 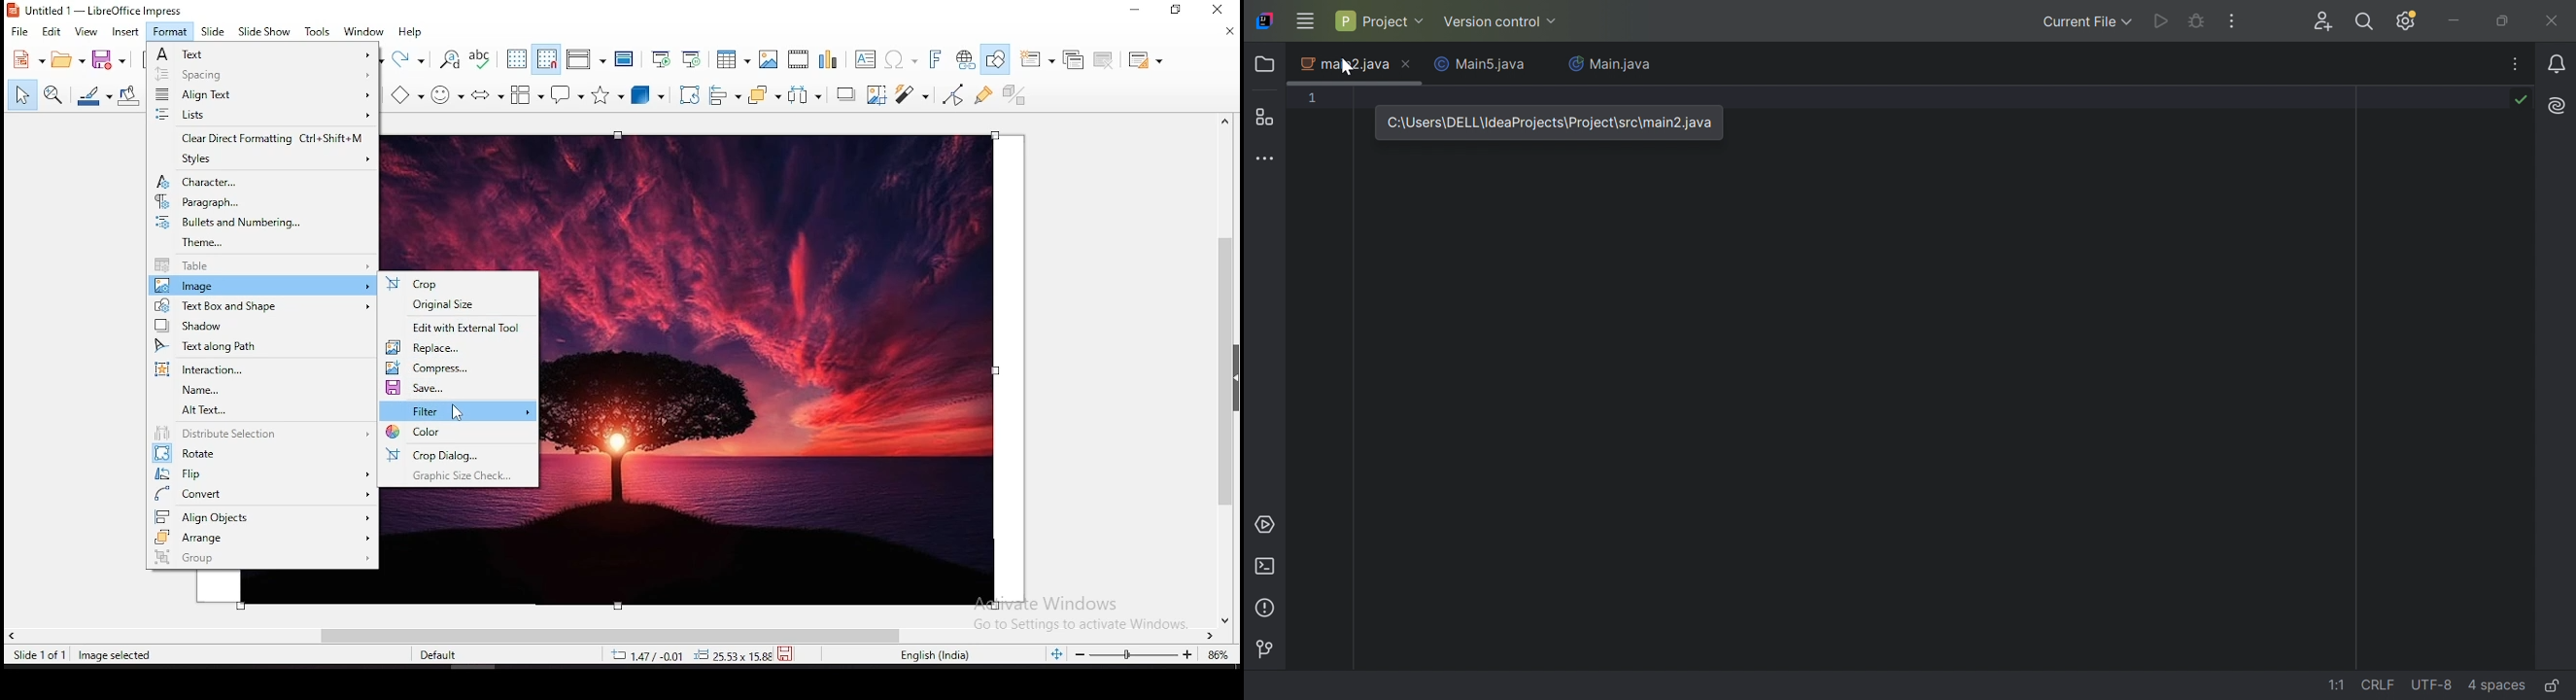 I want to click on zoom and pan, so click(x=52, y=95).